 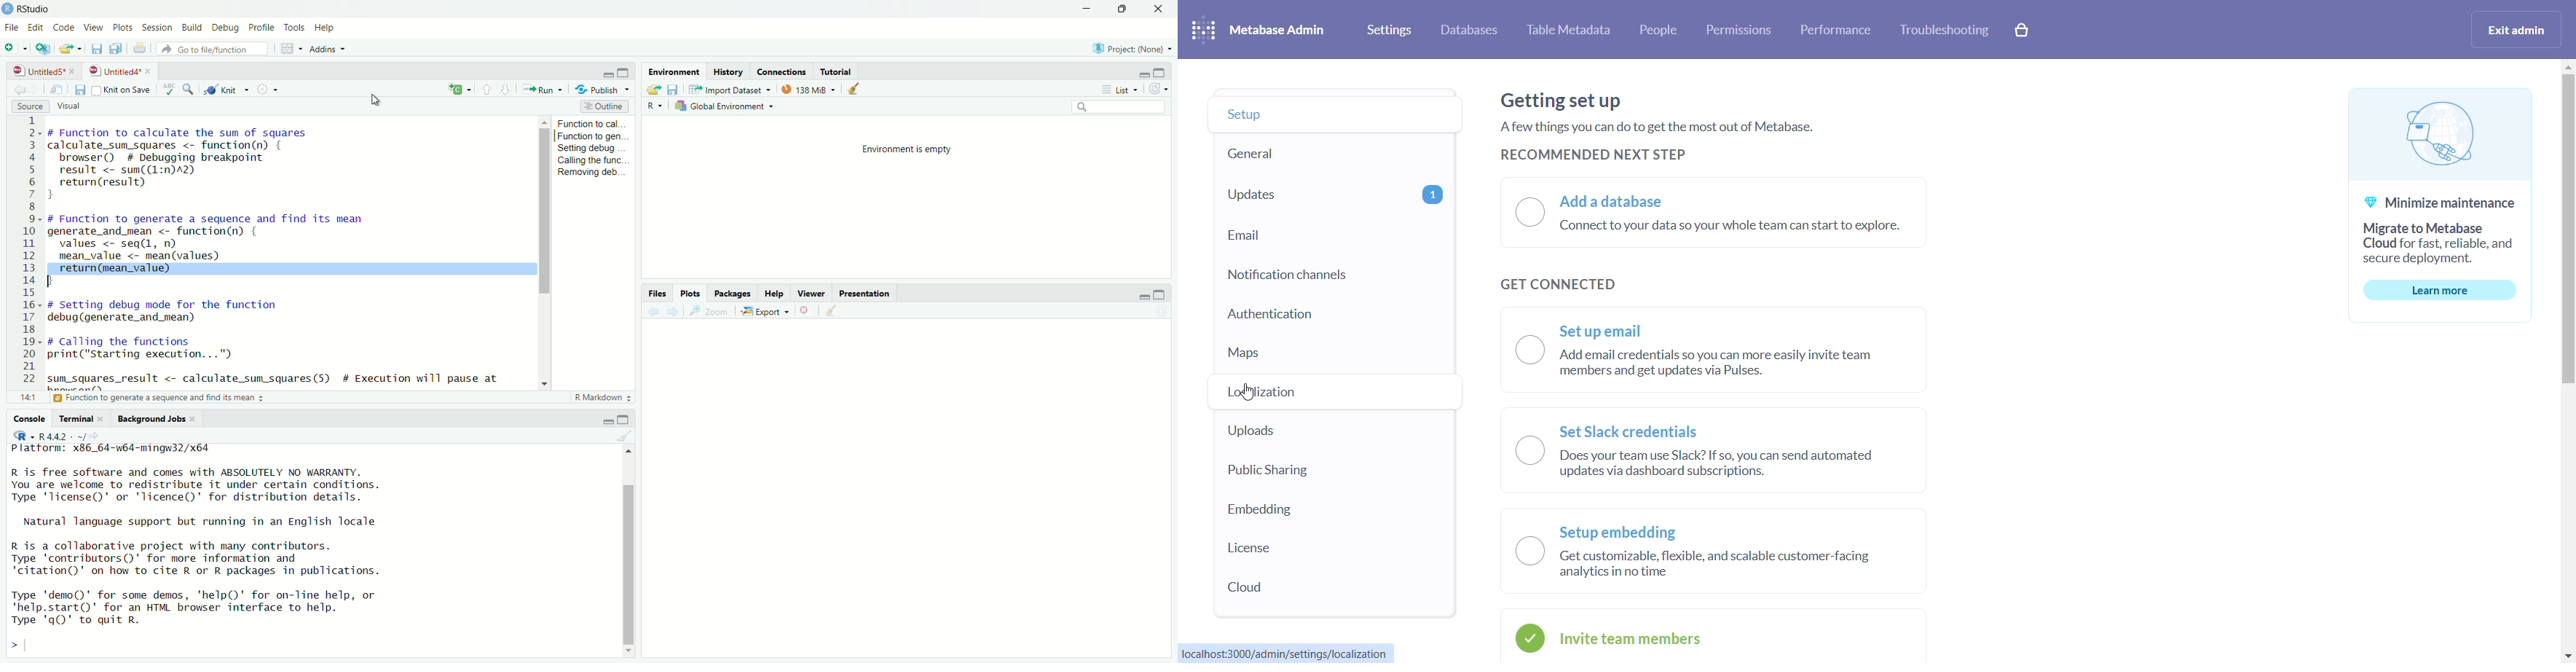 I want to click on function to generate a sequence and find its mean, so click(x=163, y=398).